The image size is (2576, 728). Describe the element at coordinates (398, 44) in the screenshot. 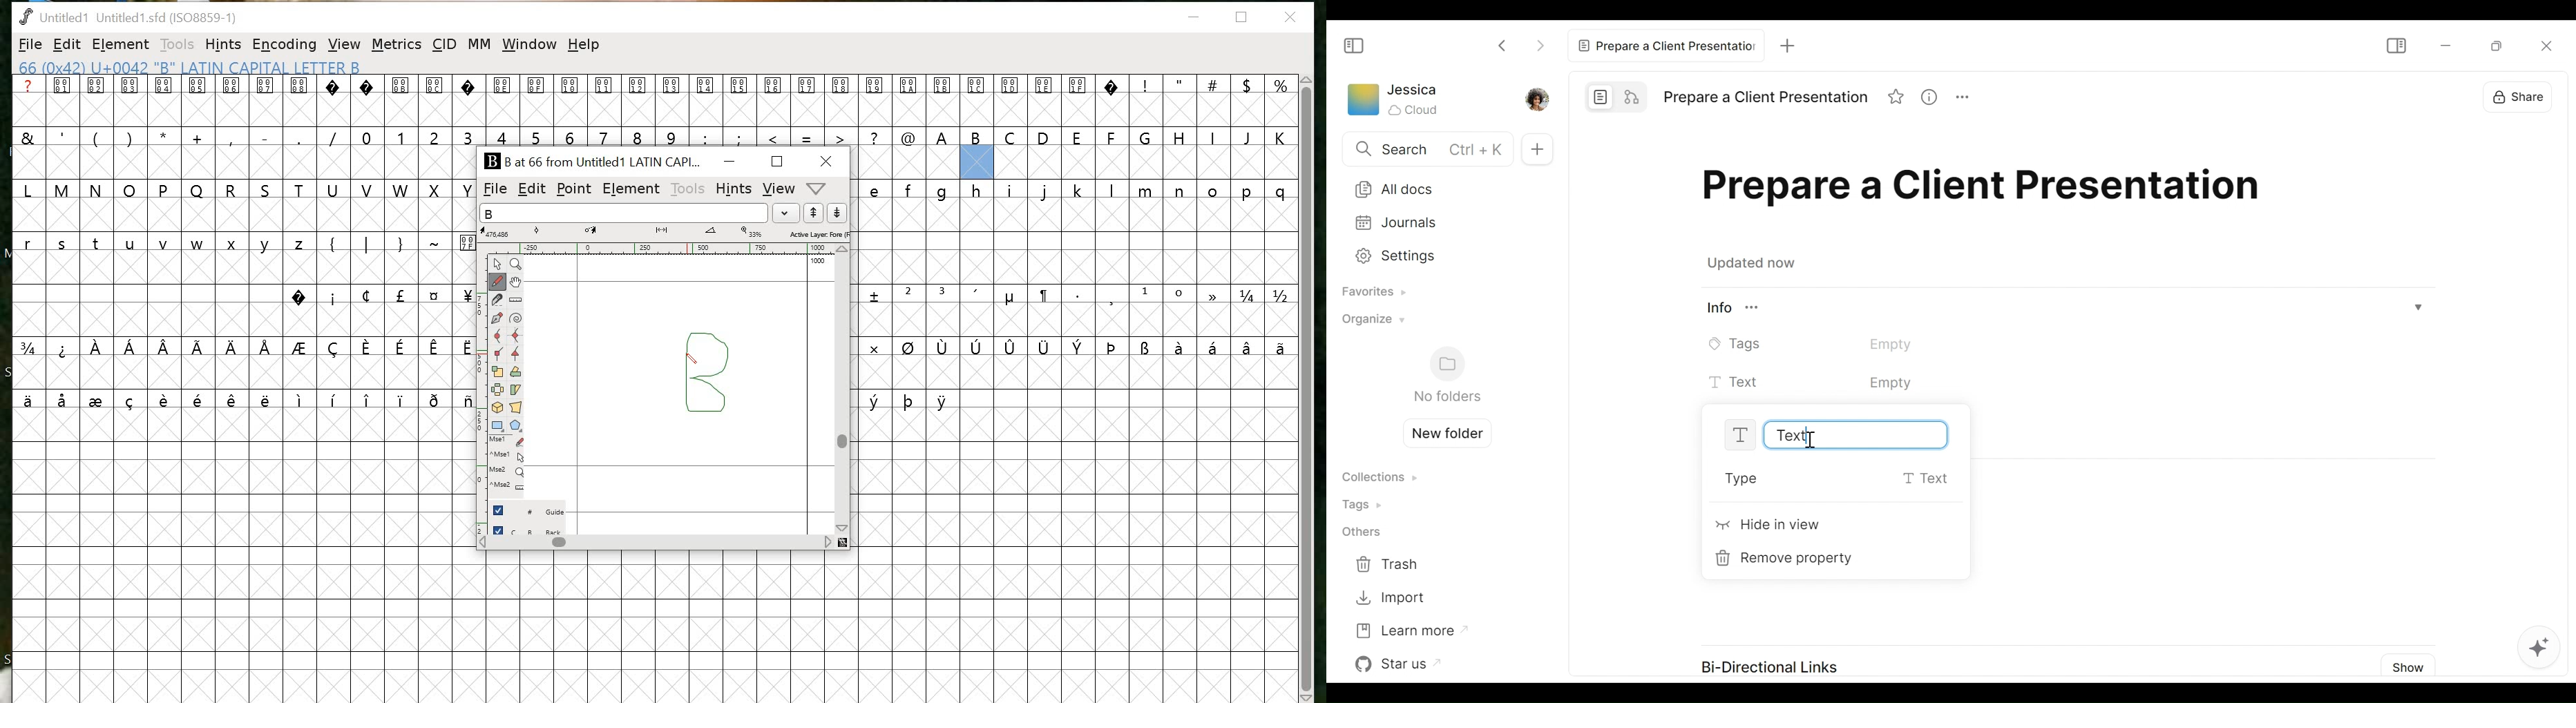

I see `METRICS` at that location.